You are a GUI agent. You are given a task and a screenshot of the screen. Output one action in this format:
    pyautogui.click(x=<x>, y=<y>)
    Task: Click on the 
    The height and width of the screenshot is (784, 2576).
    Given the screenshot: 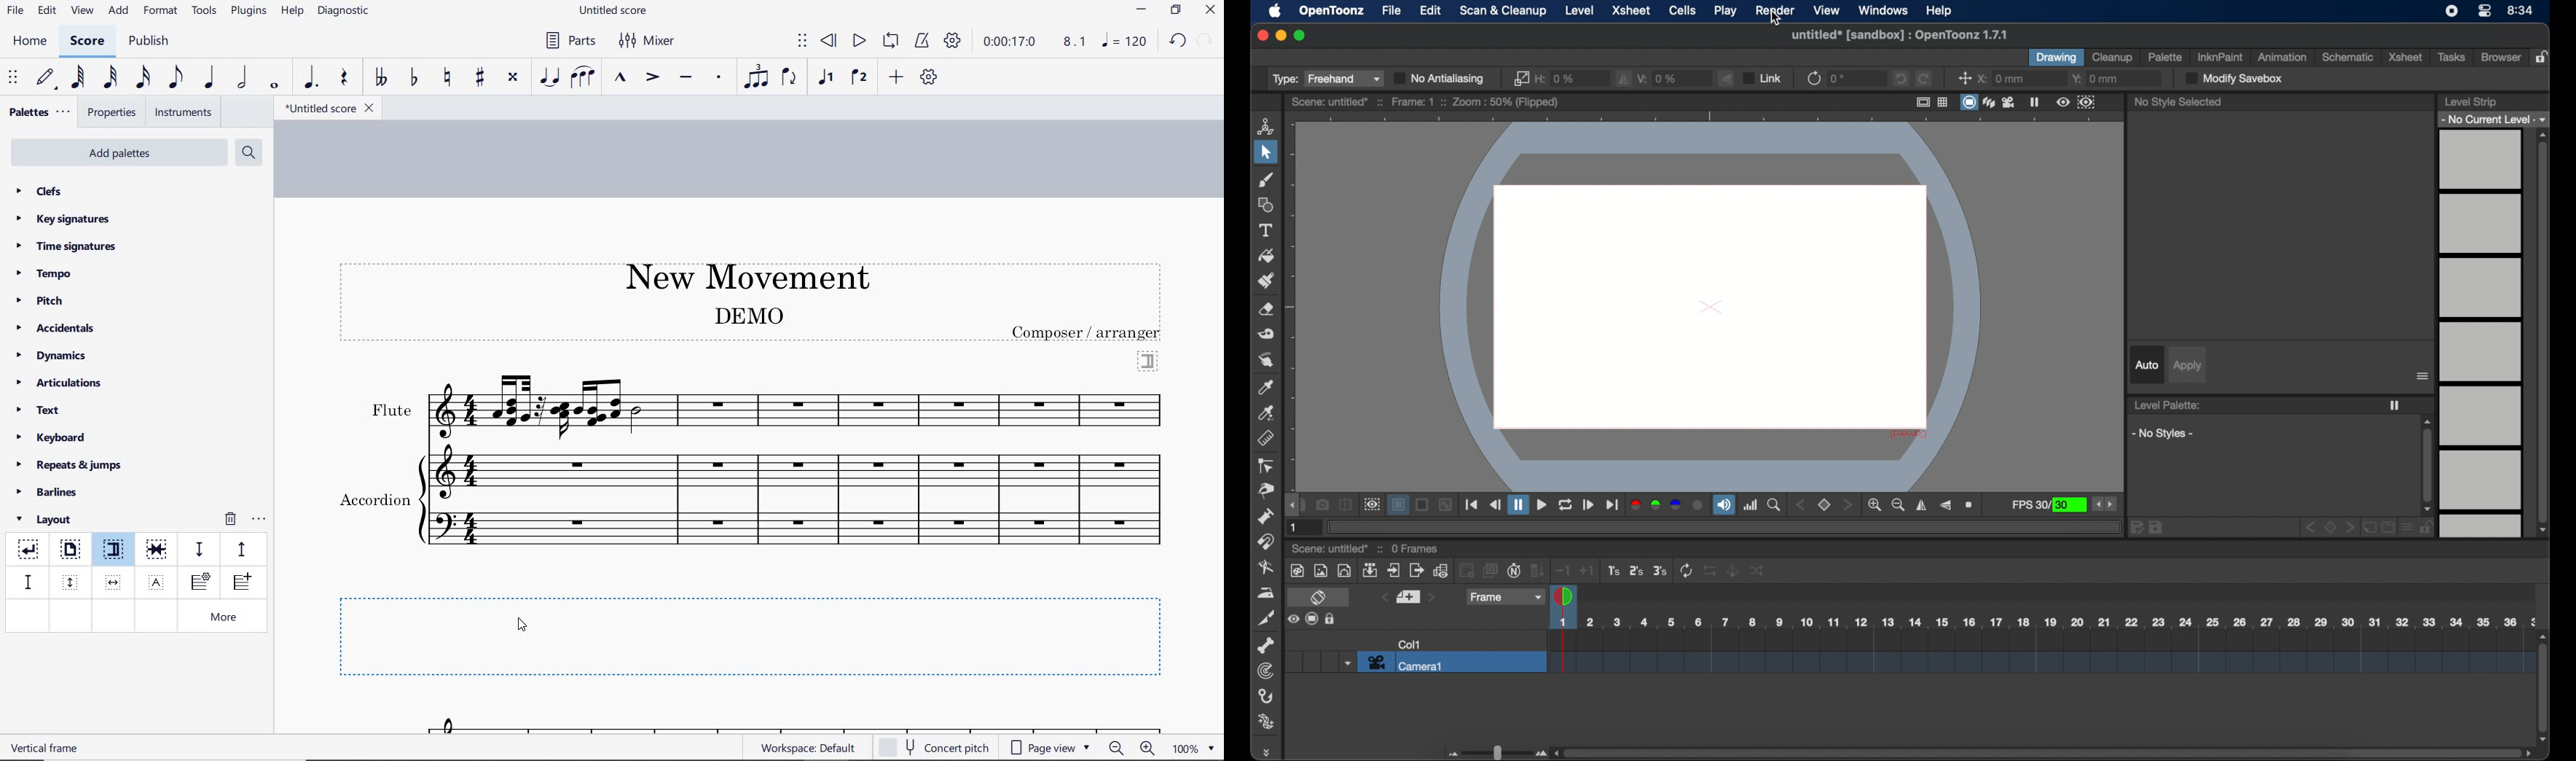 What is the action you would take?
    pyautogui.click(x=1758, y=570)
    